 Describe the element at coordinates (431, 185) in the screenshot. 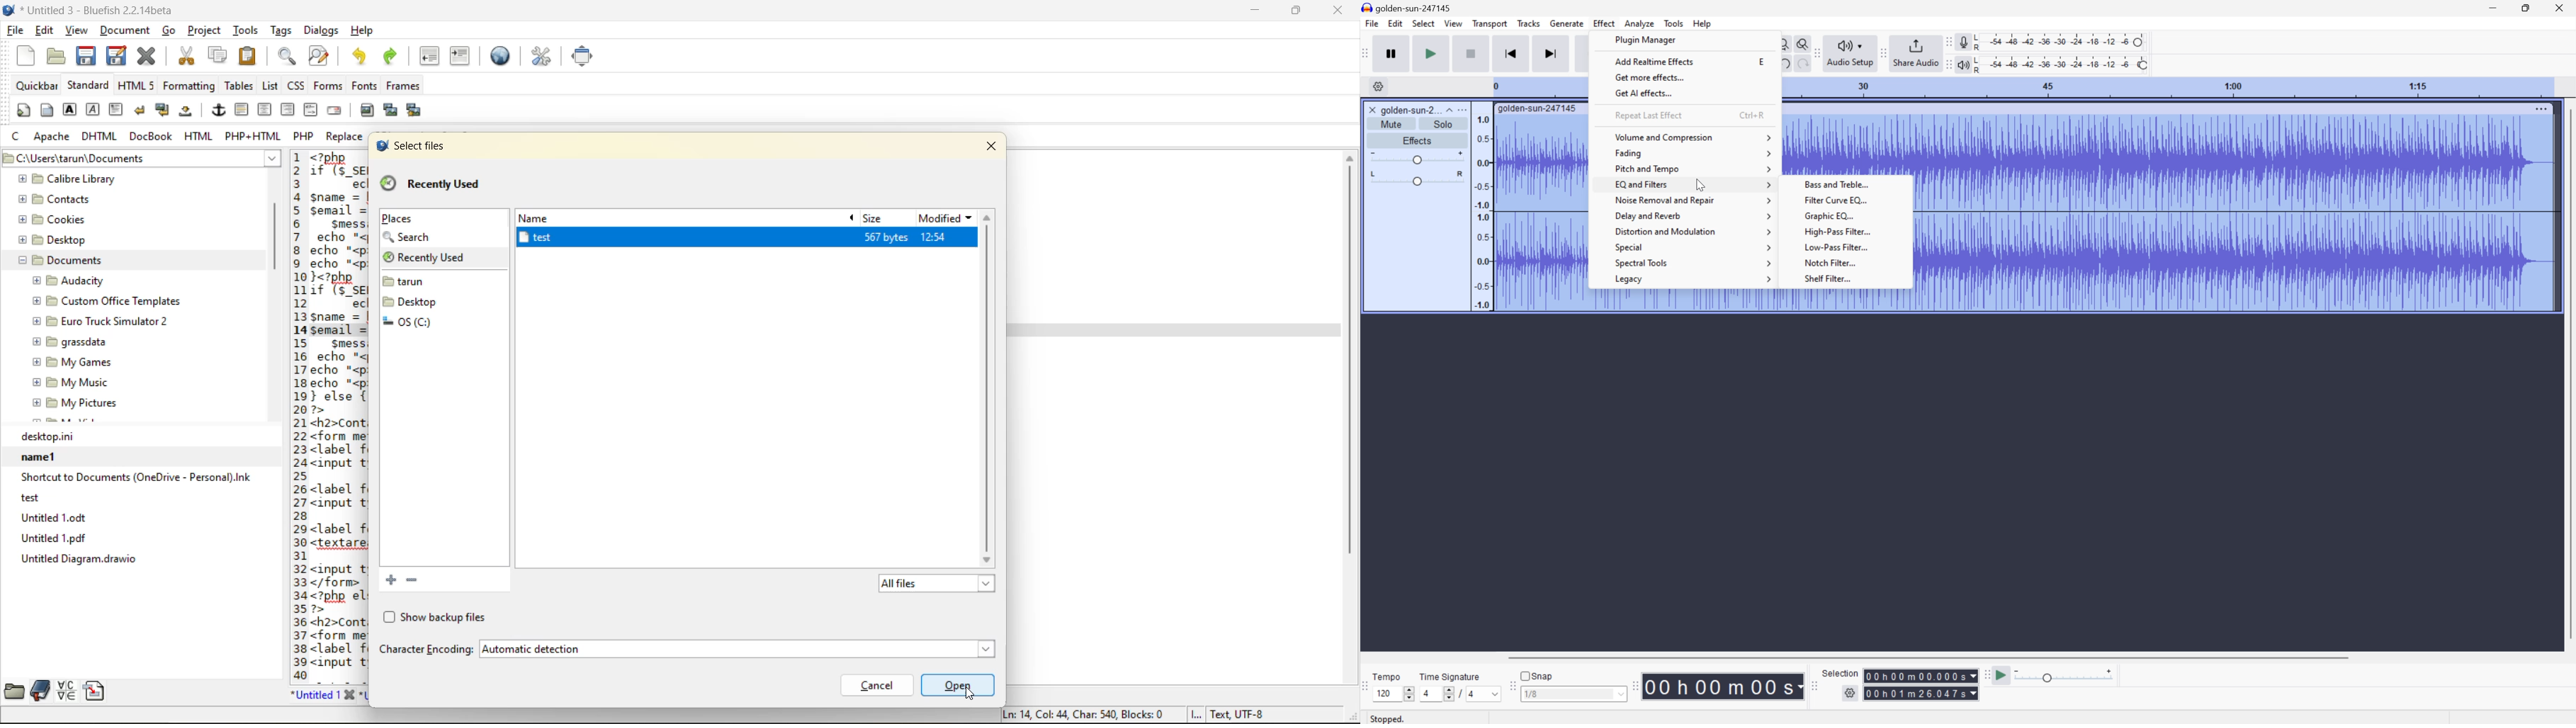

I see `recently used folders` at that location.